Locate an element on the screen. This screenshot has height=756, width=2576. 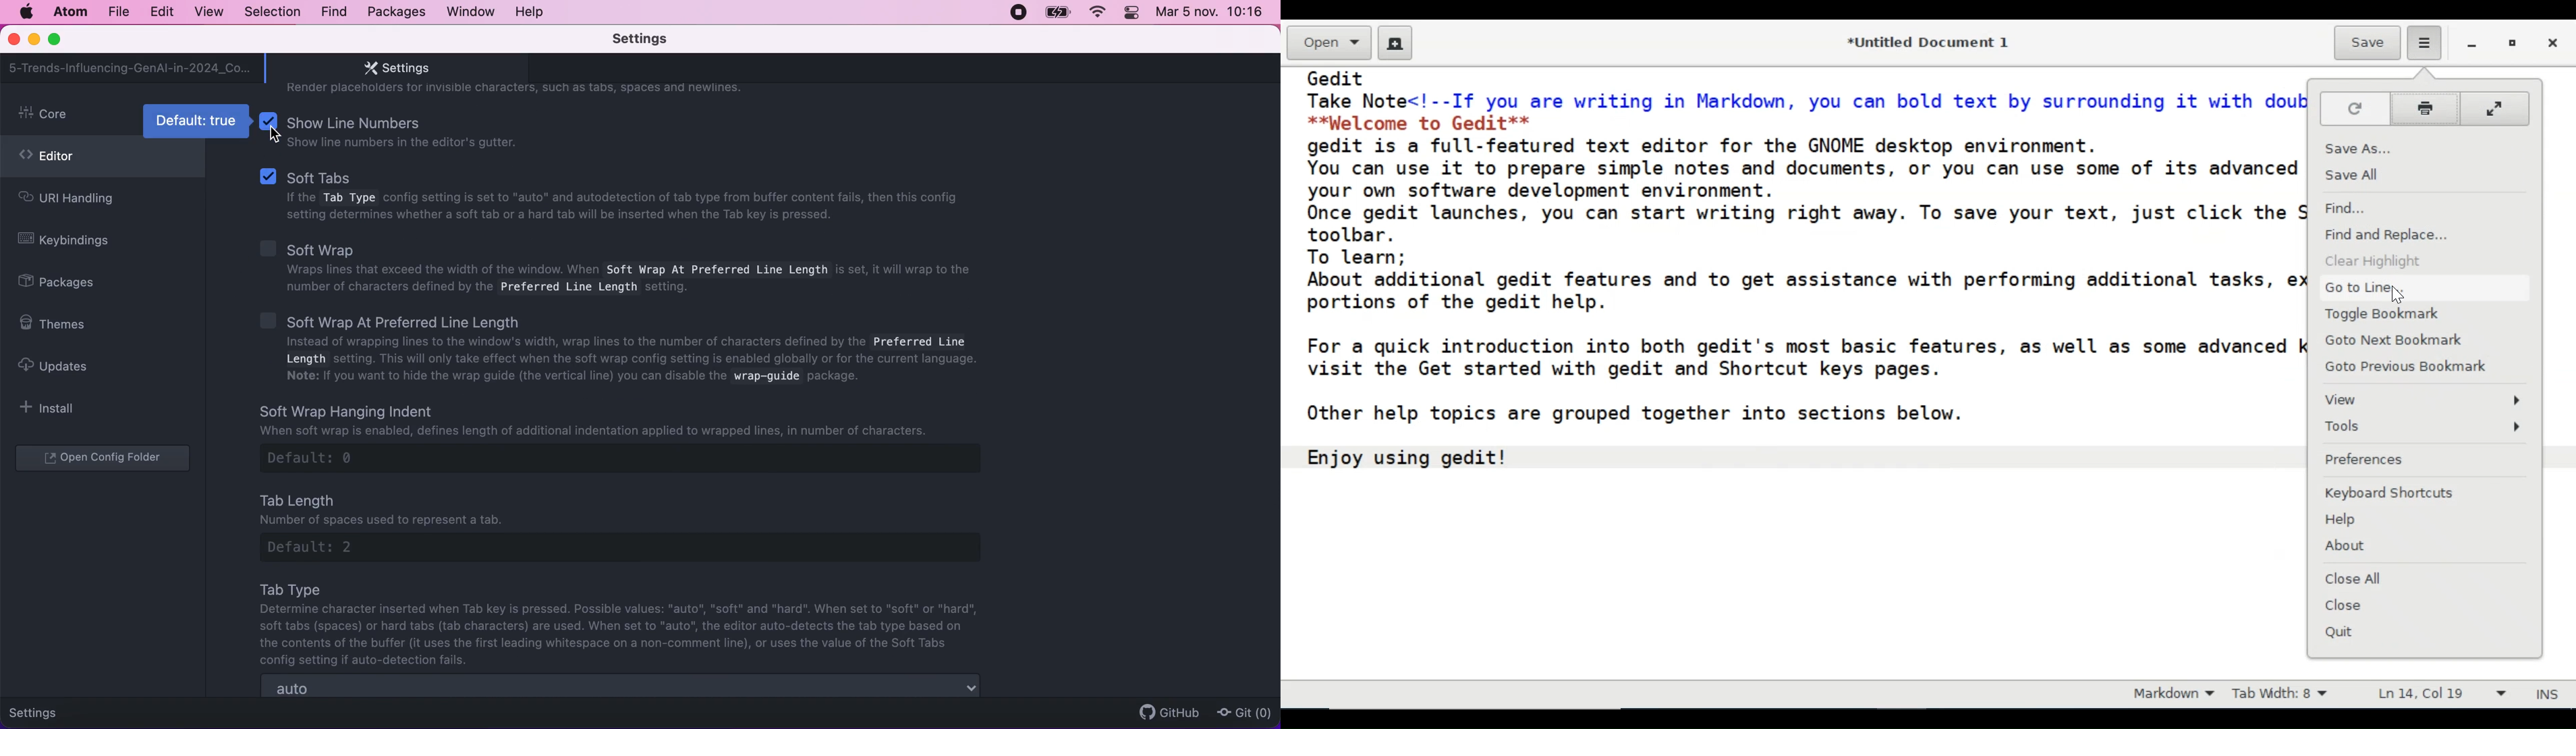
default: true is located at coordinates (198, 120).